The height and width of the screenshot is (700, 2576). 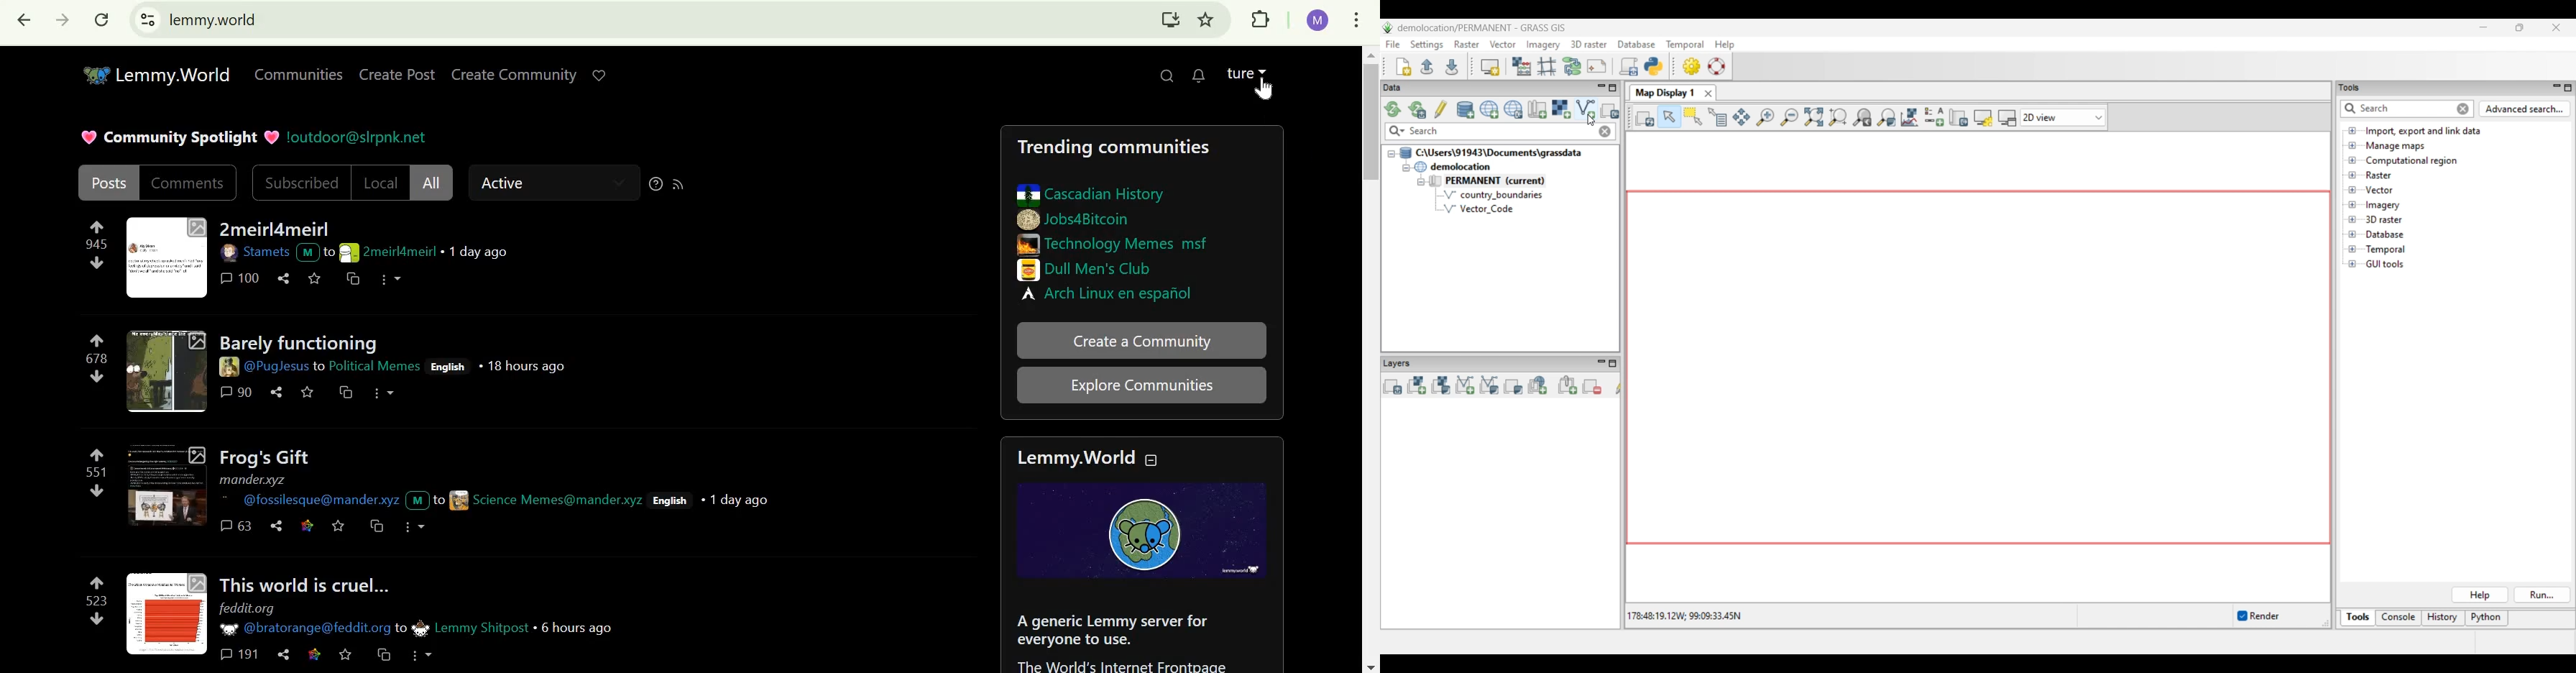 What do you see at coordinates (148, 19) in the screenshot?
I see `view site information` at bounding box center [148, 19].